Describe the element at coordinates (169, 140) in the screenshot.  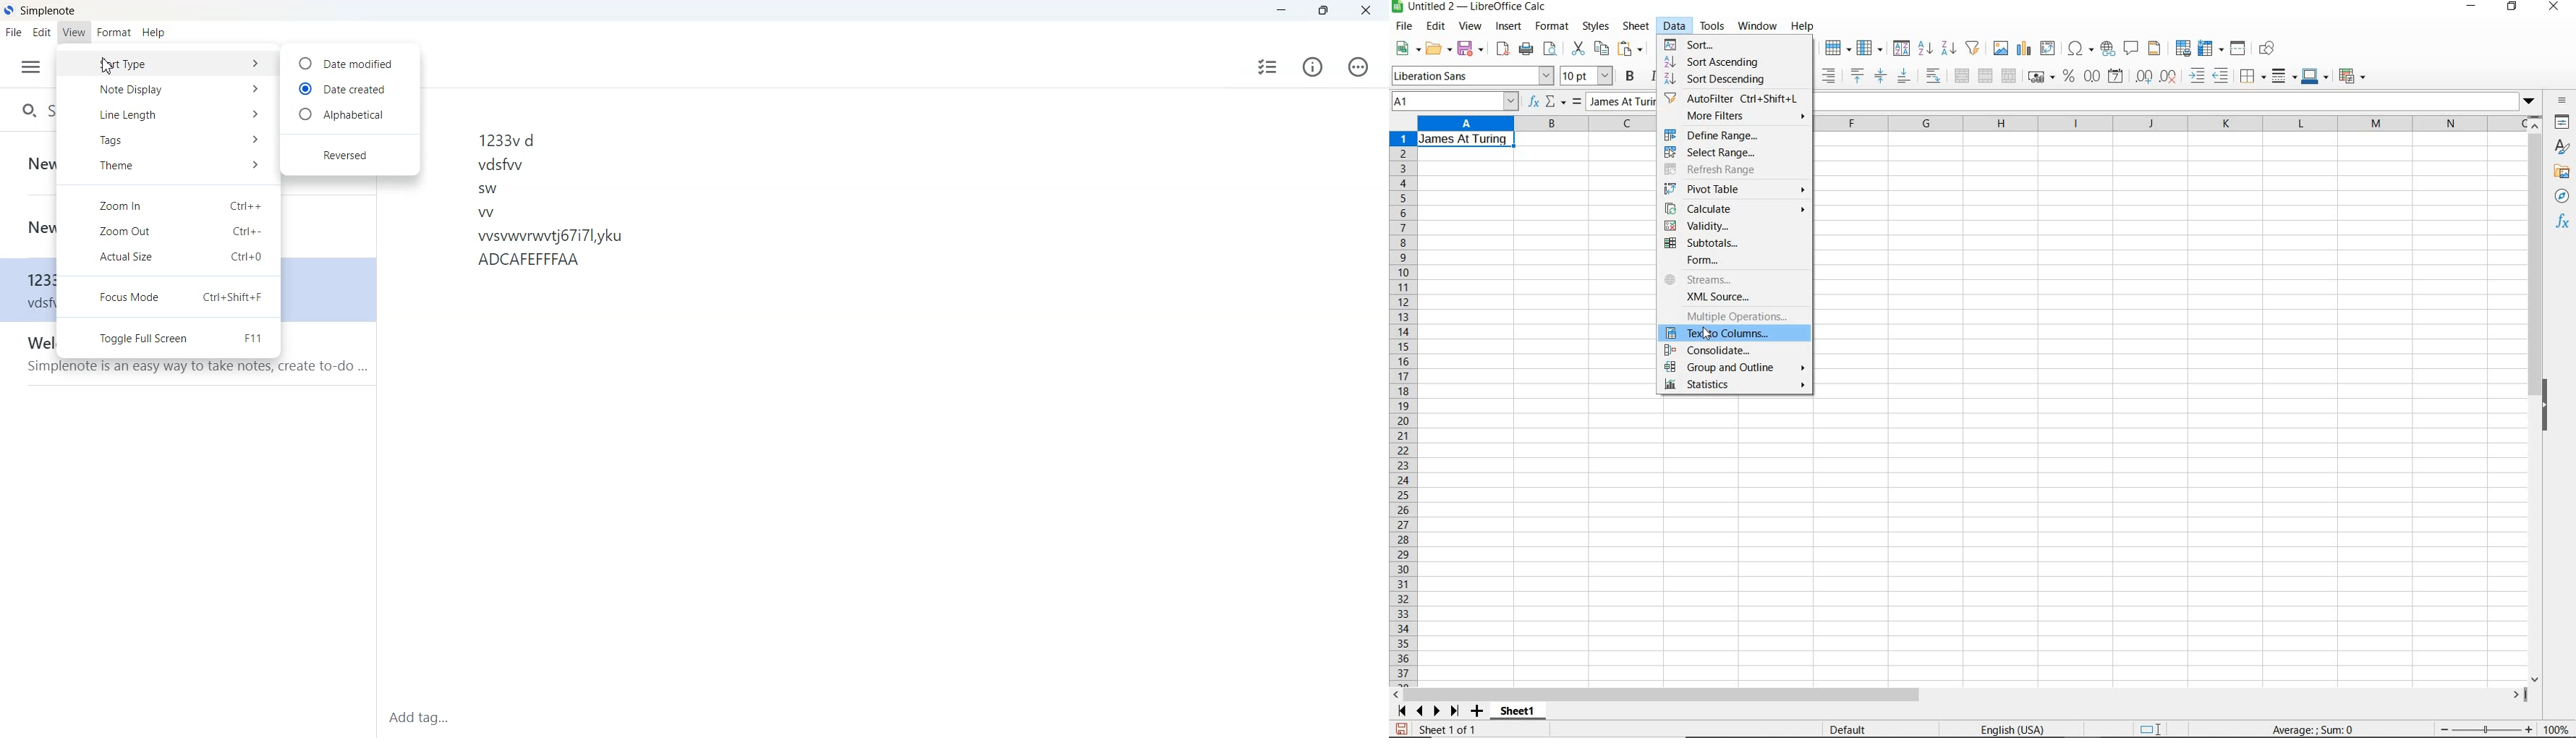
I see `Tags` at that location.